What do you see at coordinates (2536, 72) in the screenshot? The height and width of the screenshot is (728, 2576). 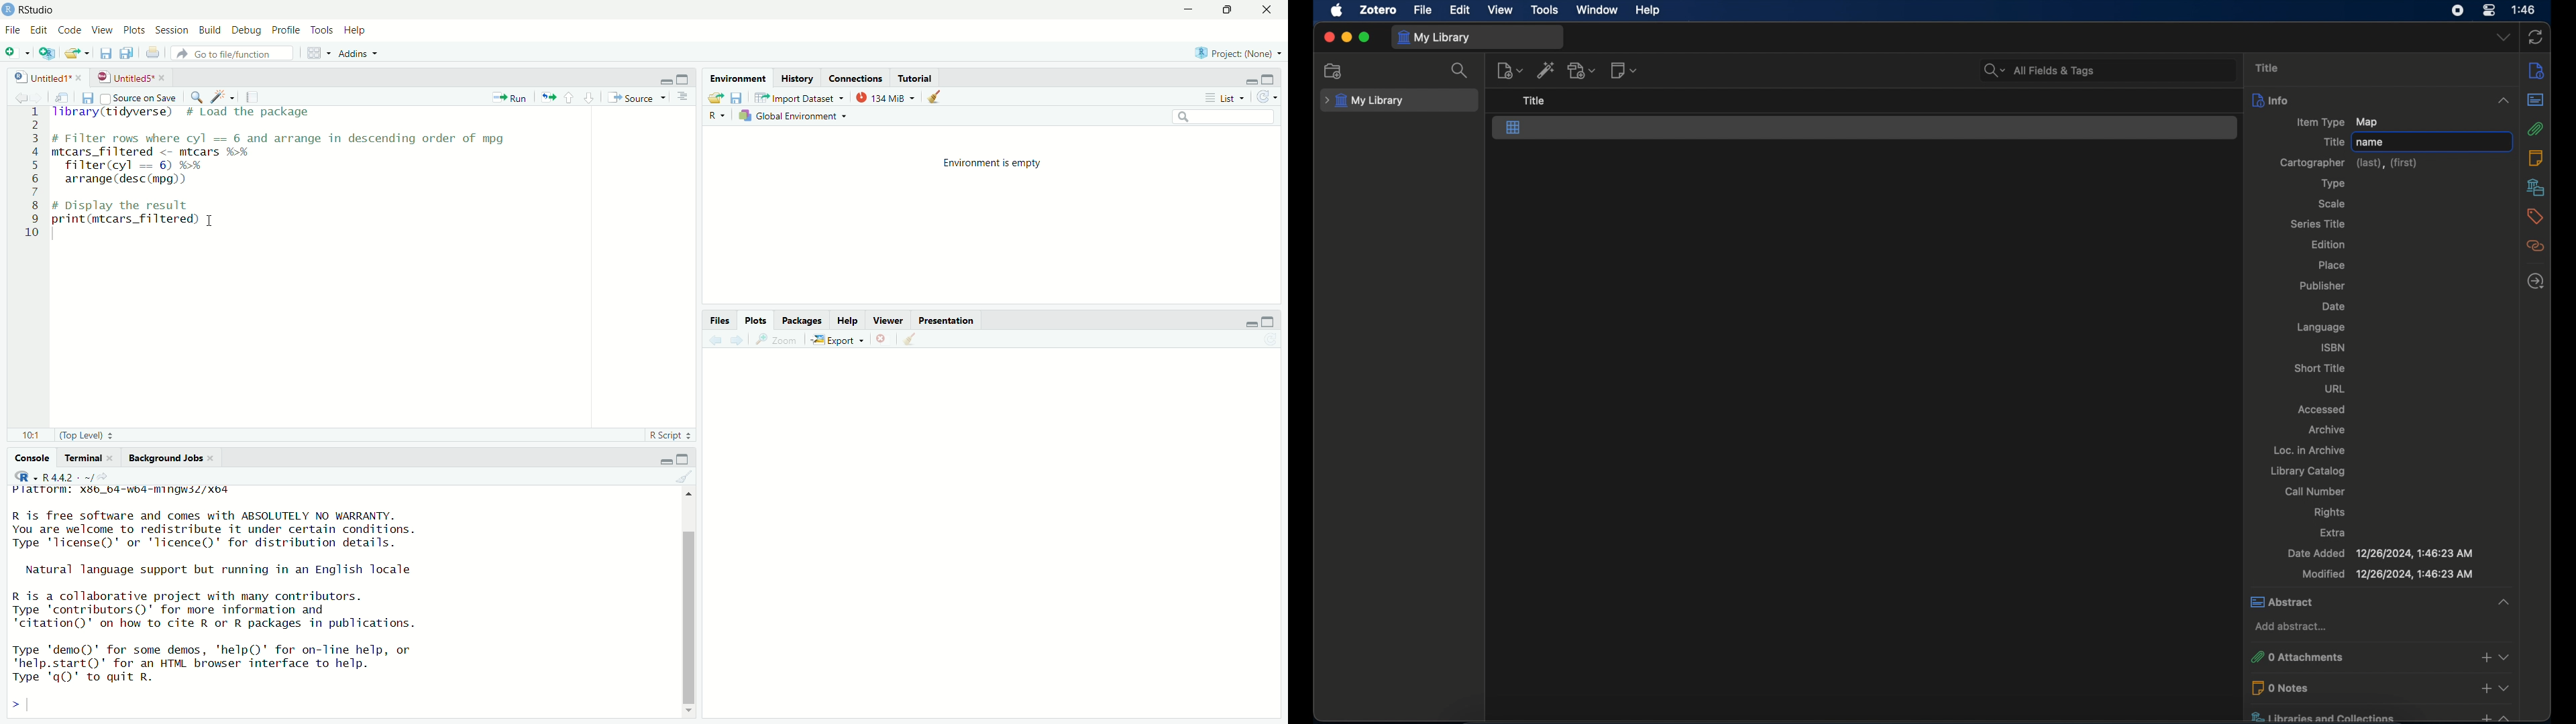 I see `info` at bounding box center [2536, 72].